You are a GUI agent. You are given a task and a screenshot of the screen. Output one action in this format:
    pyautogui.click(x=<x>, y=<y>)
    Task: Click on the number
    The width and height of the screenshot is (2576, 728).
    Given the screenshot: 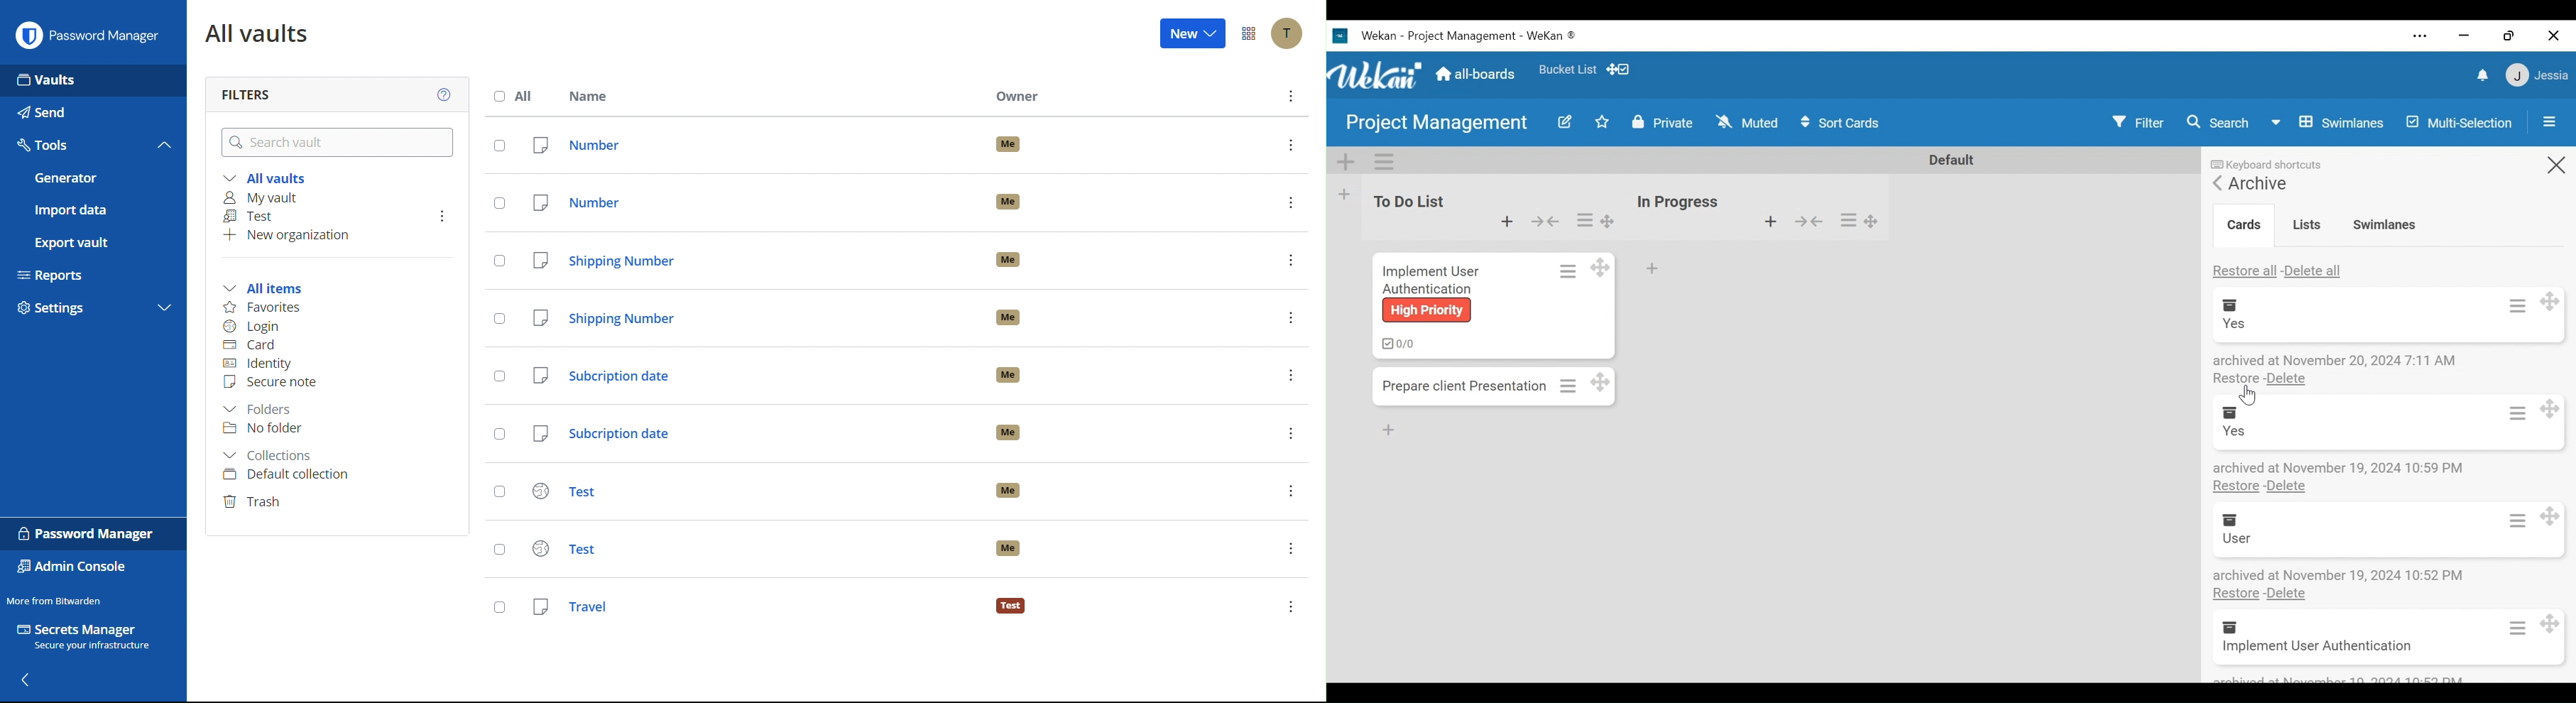 What is the action you would take?
    pyautogui.click(x=749, y=202)
    